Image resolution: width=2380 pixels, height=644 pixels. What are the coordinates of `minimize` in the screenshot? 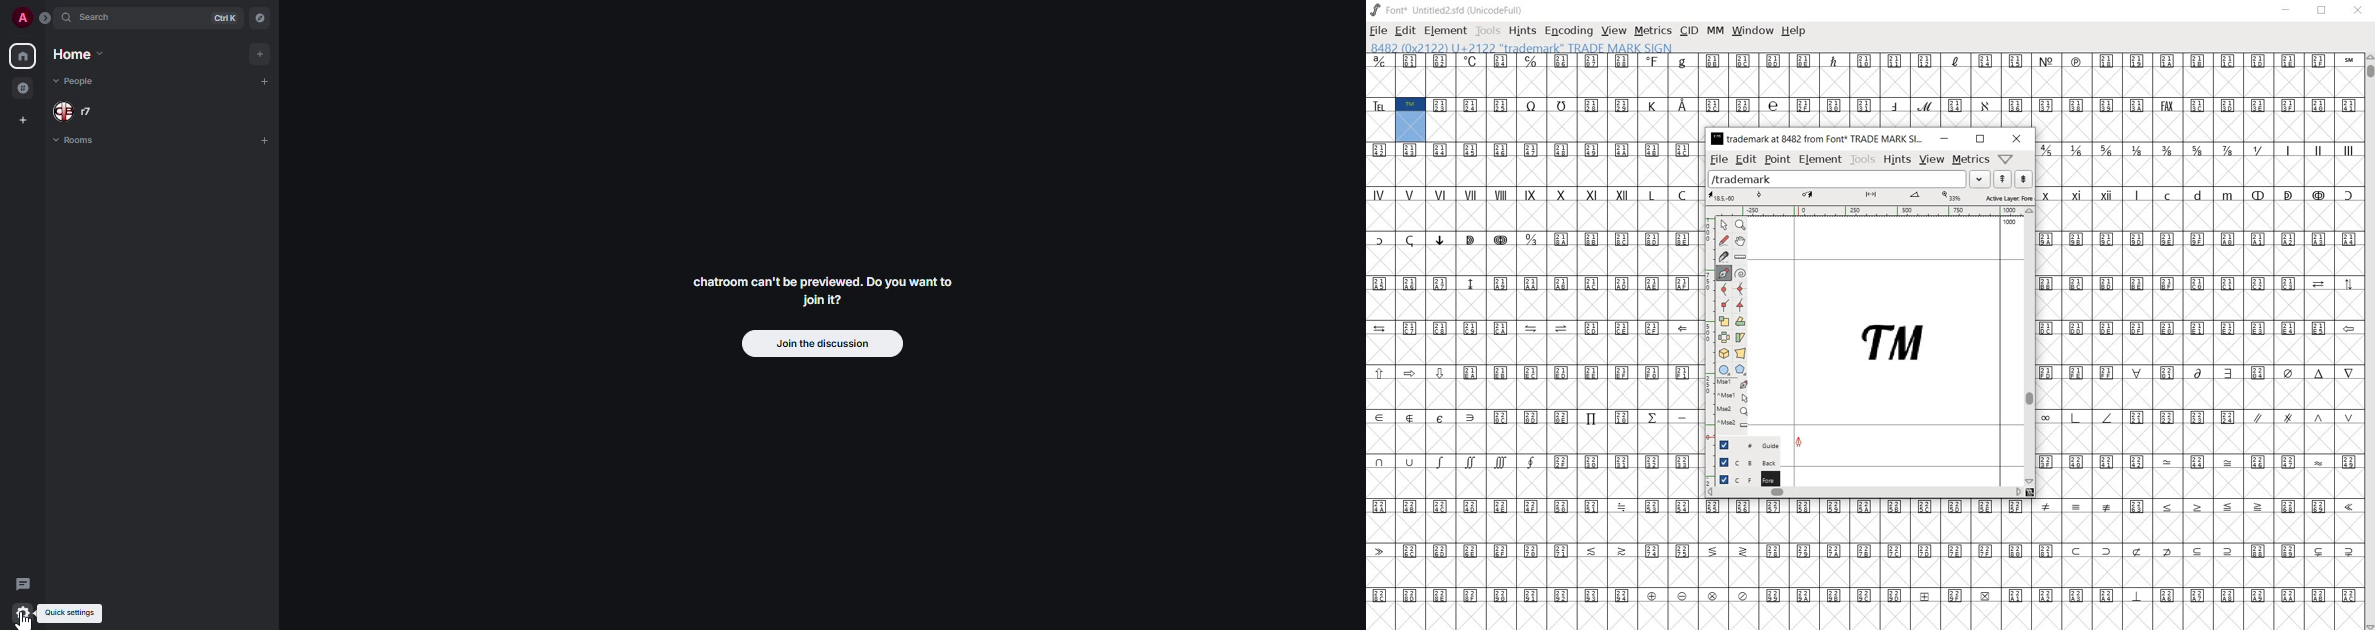 It's located at (1945, 139).